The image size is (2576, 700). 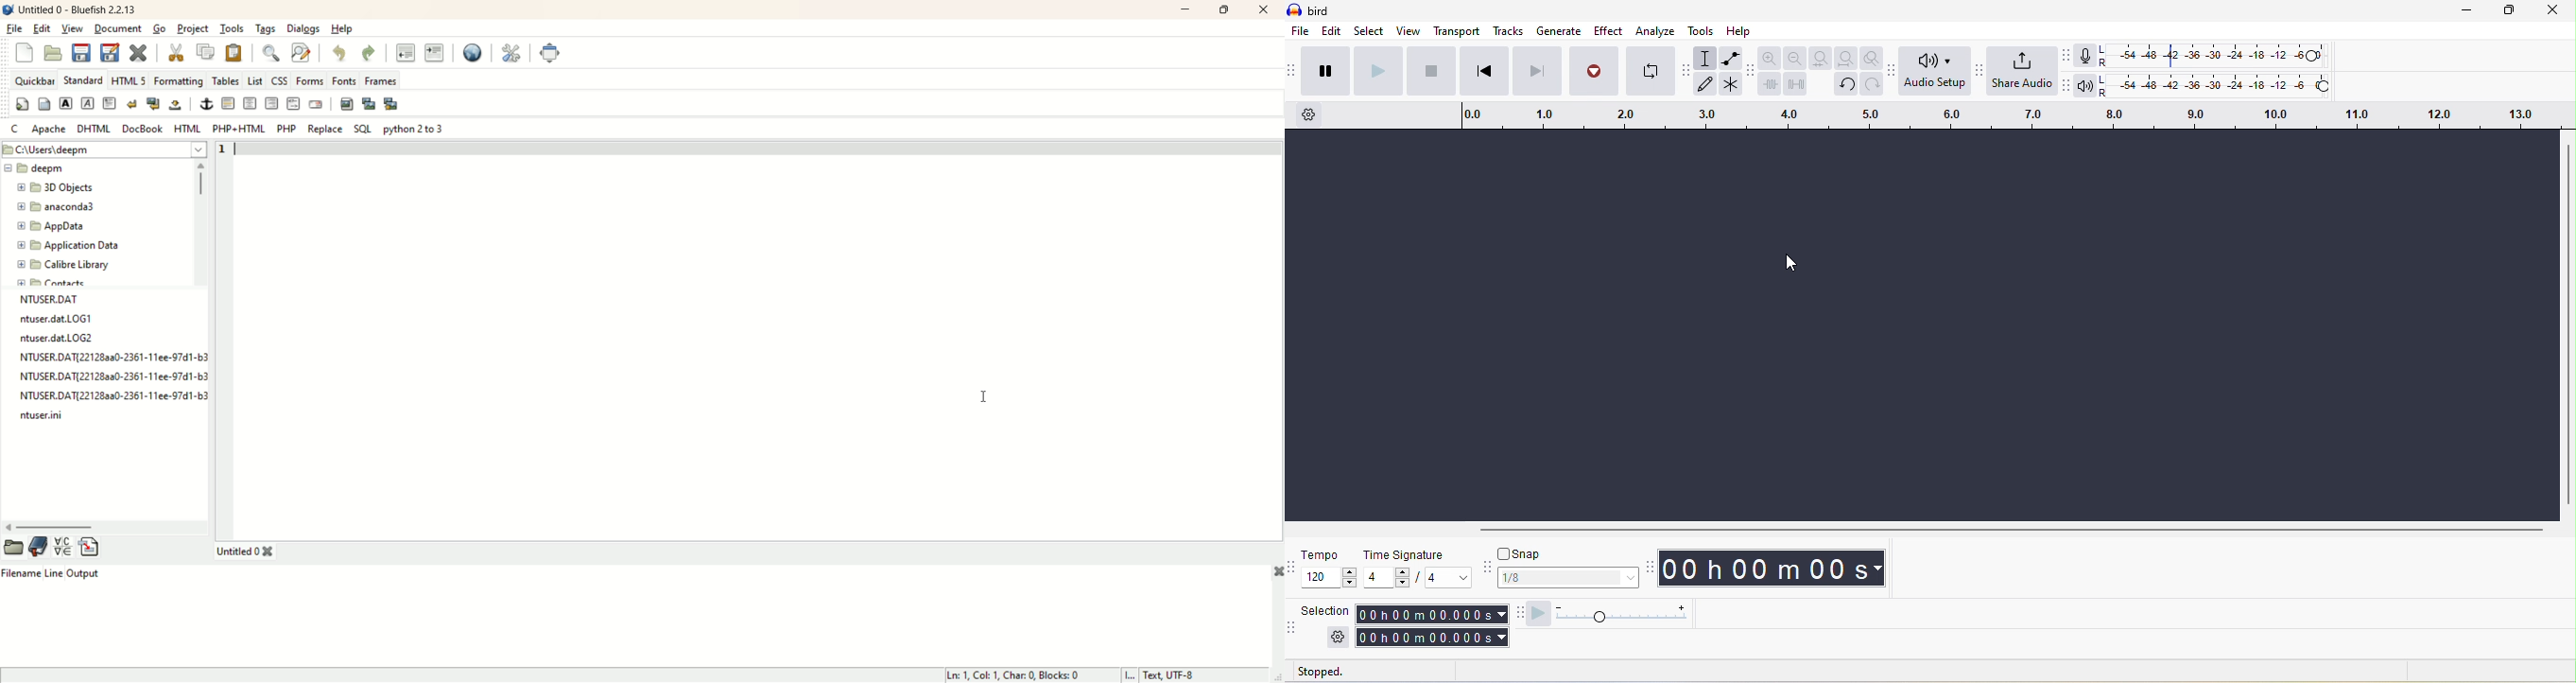 What do you see at coordinates (22, 104) in the screenshot?
I see `quickstart` at bounding box center [22, 104].